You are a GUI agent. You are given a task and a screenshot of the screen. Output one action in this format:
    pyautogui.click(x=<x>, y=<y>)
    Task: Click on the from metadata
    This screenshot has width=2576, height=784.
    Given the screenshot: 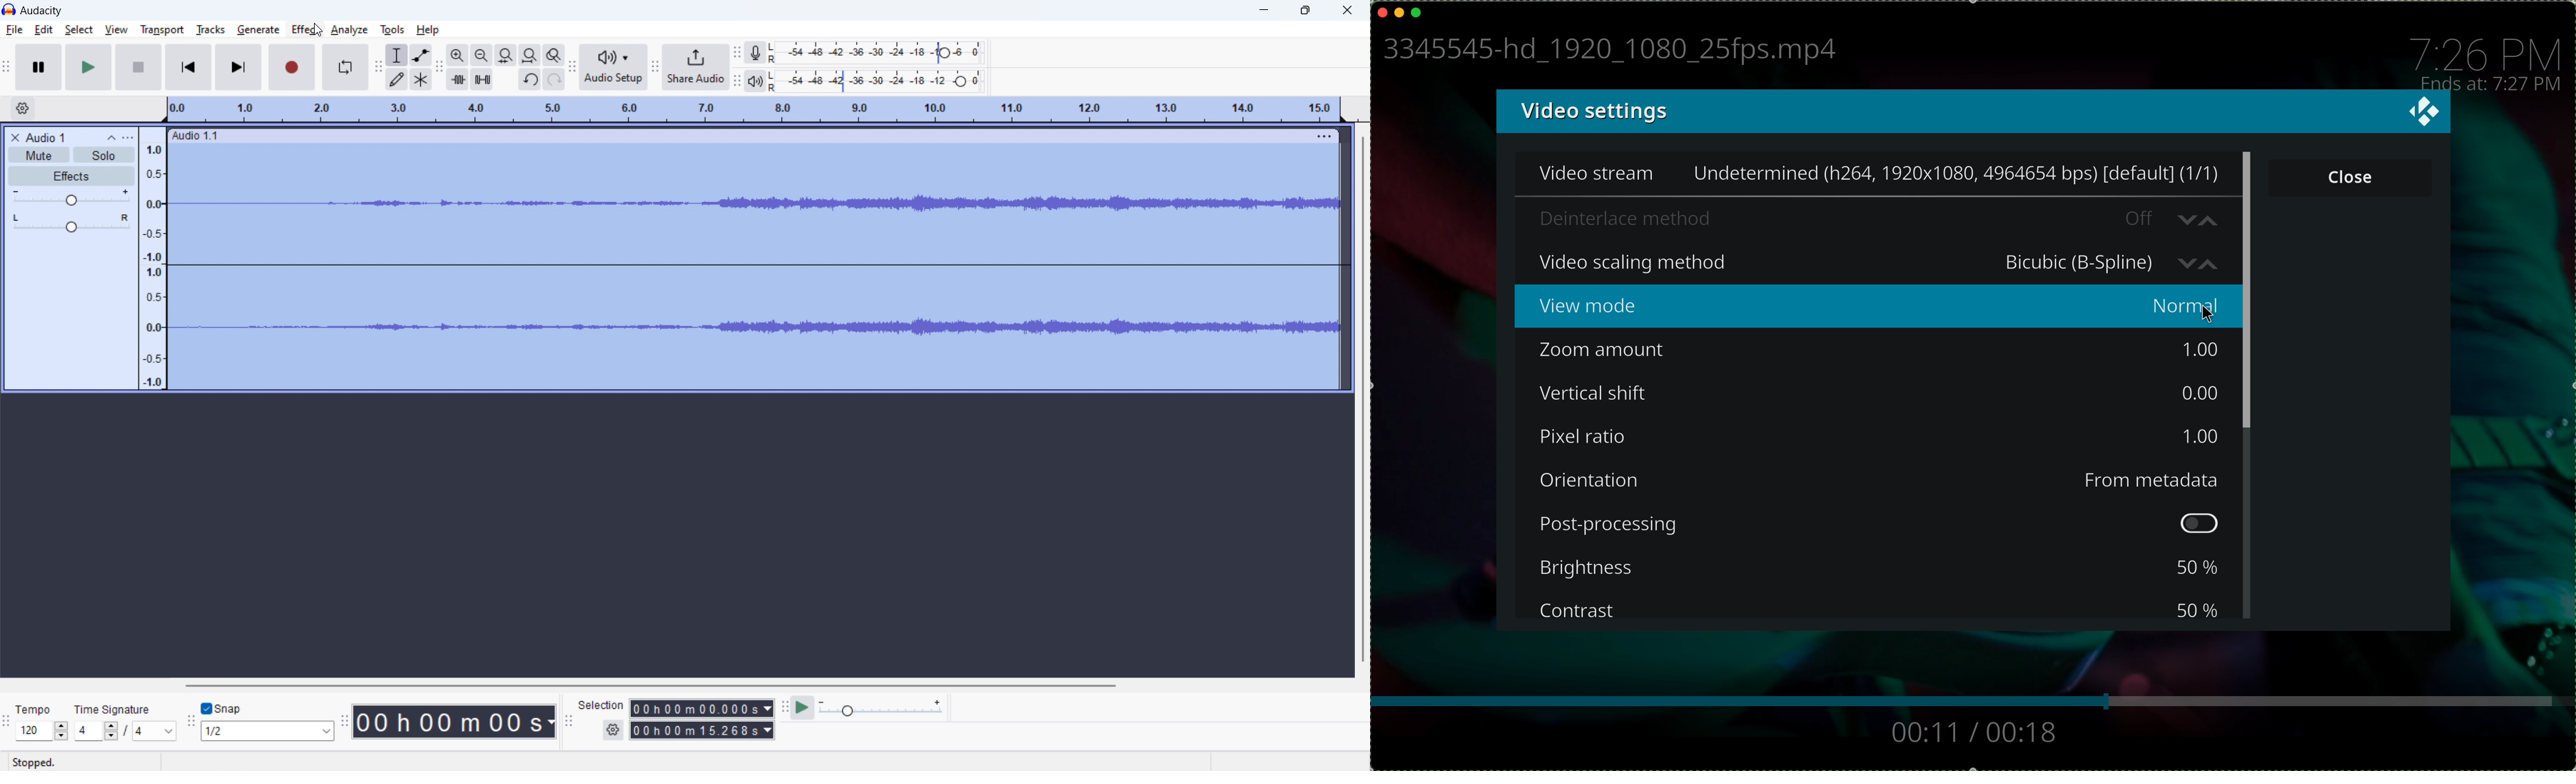 What is the action you would take?
    pyautogui.click(x=2151, y=481)
    